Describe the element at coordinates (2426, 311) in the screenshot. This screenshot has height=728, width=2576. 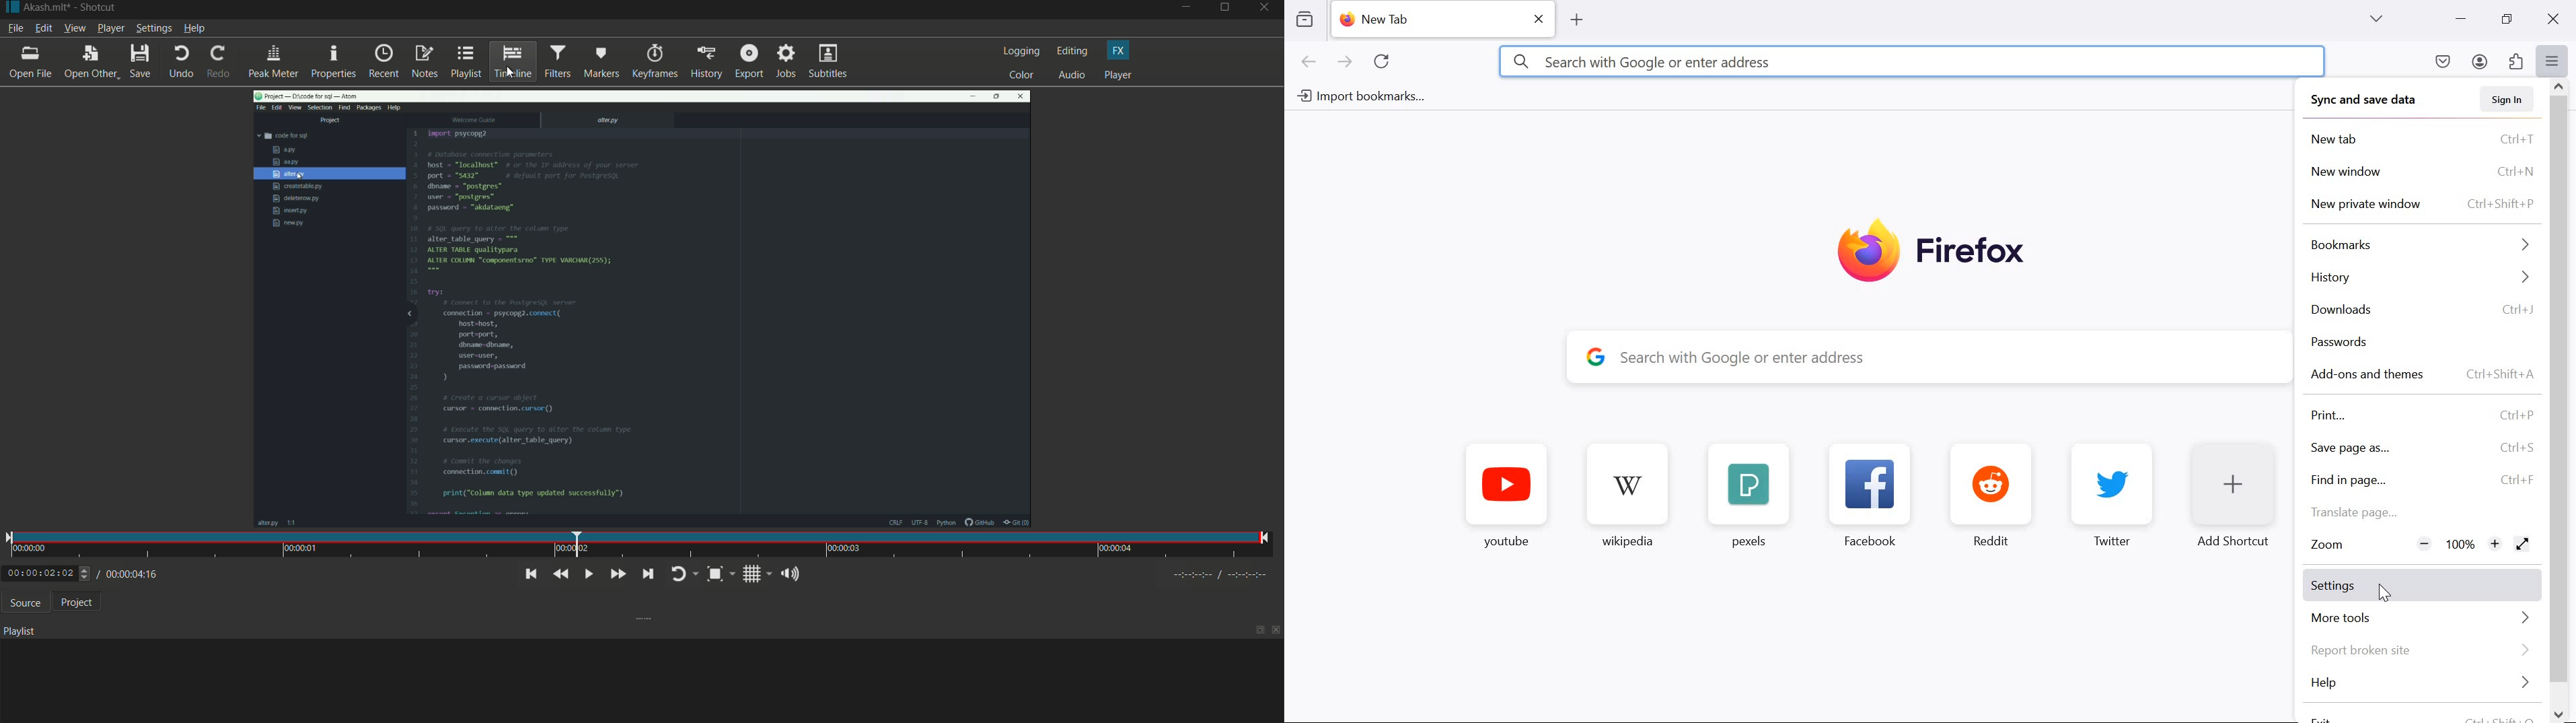
I see `downloads` at that location.